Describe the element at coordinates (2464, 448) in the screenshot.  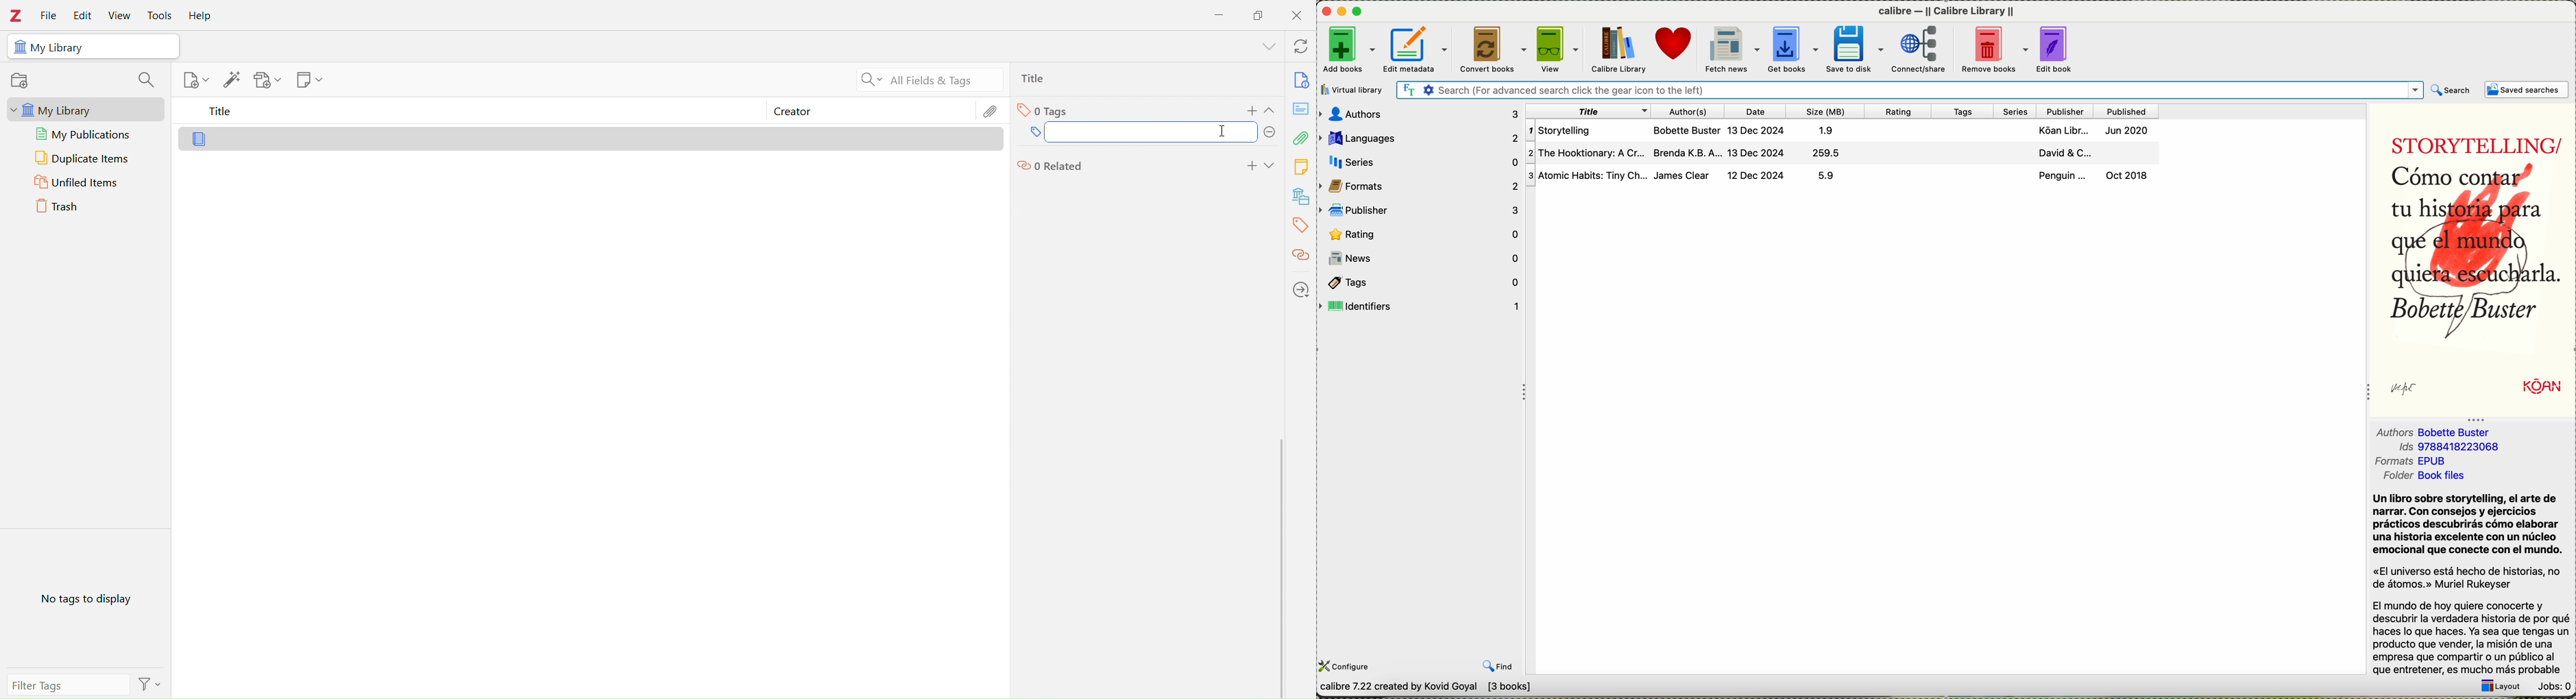
I see `9788418223068` at that location.